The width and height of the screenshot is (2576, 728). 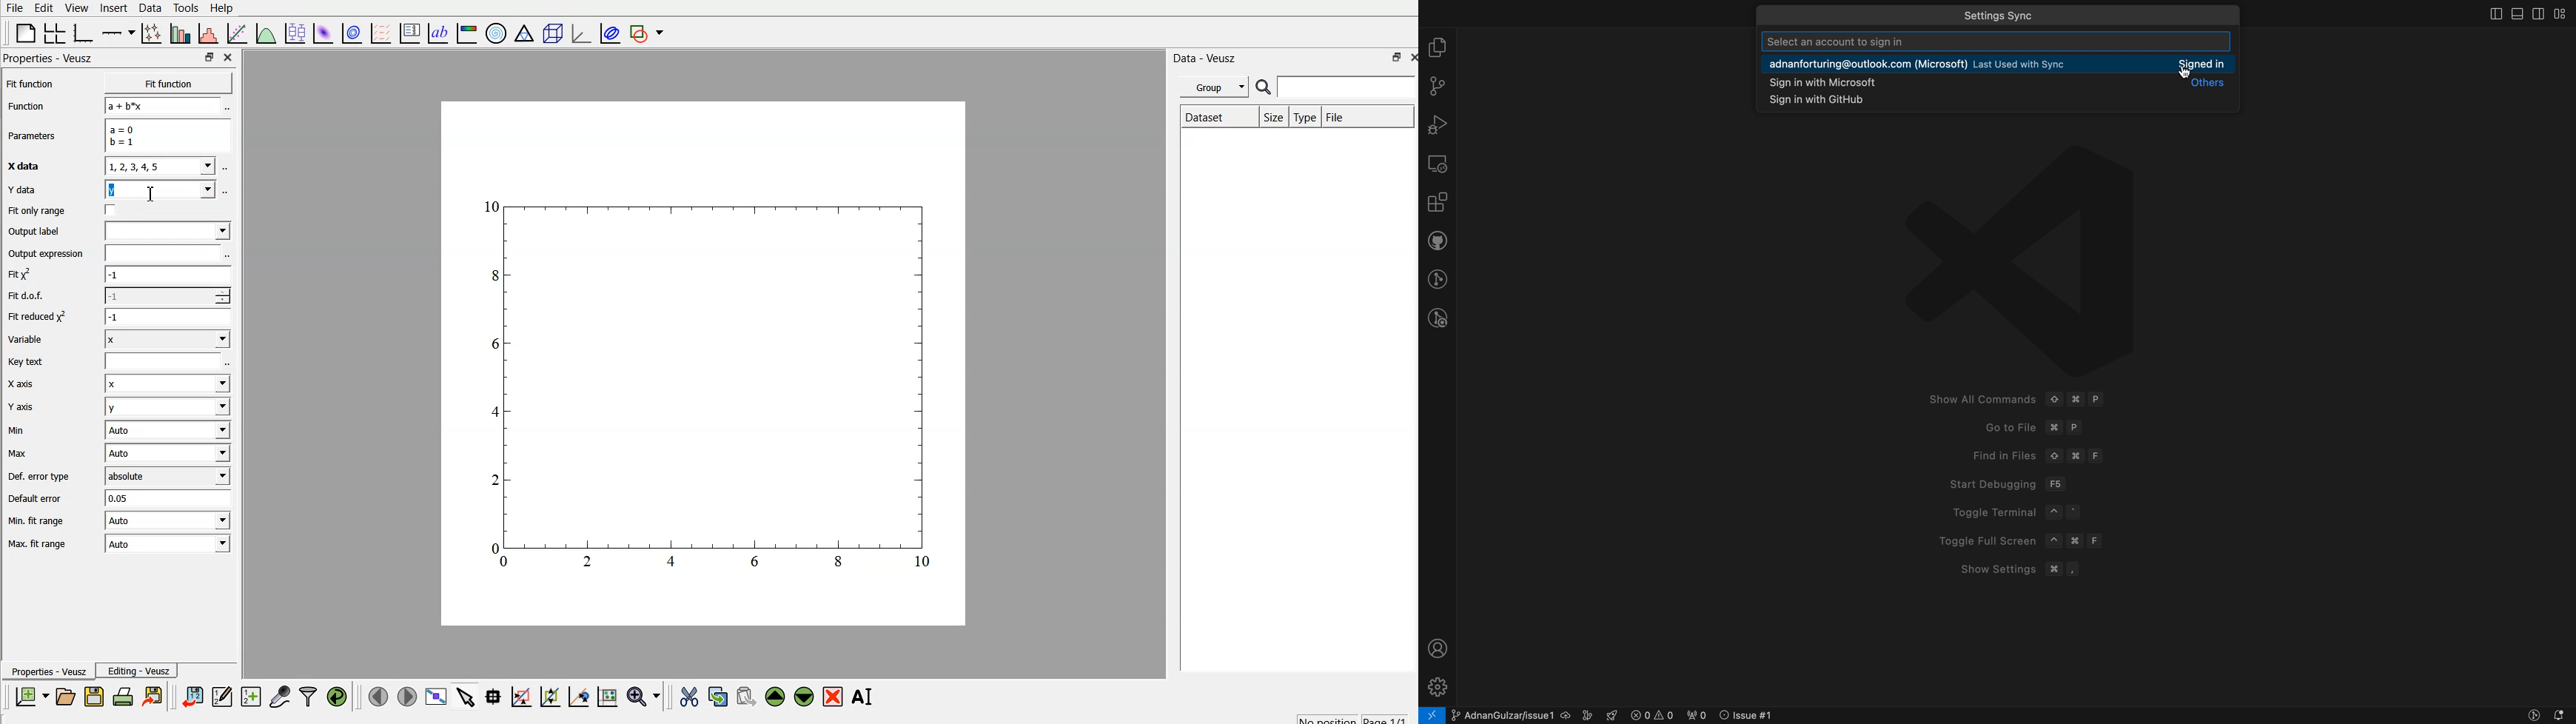 I want to click on a+b, so click(x=161, y=106).